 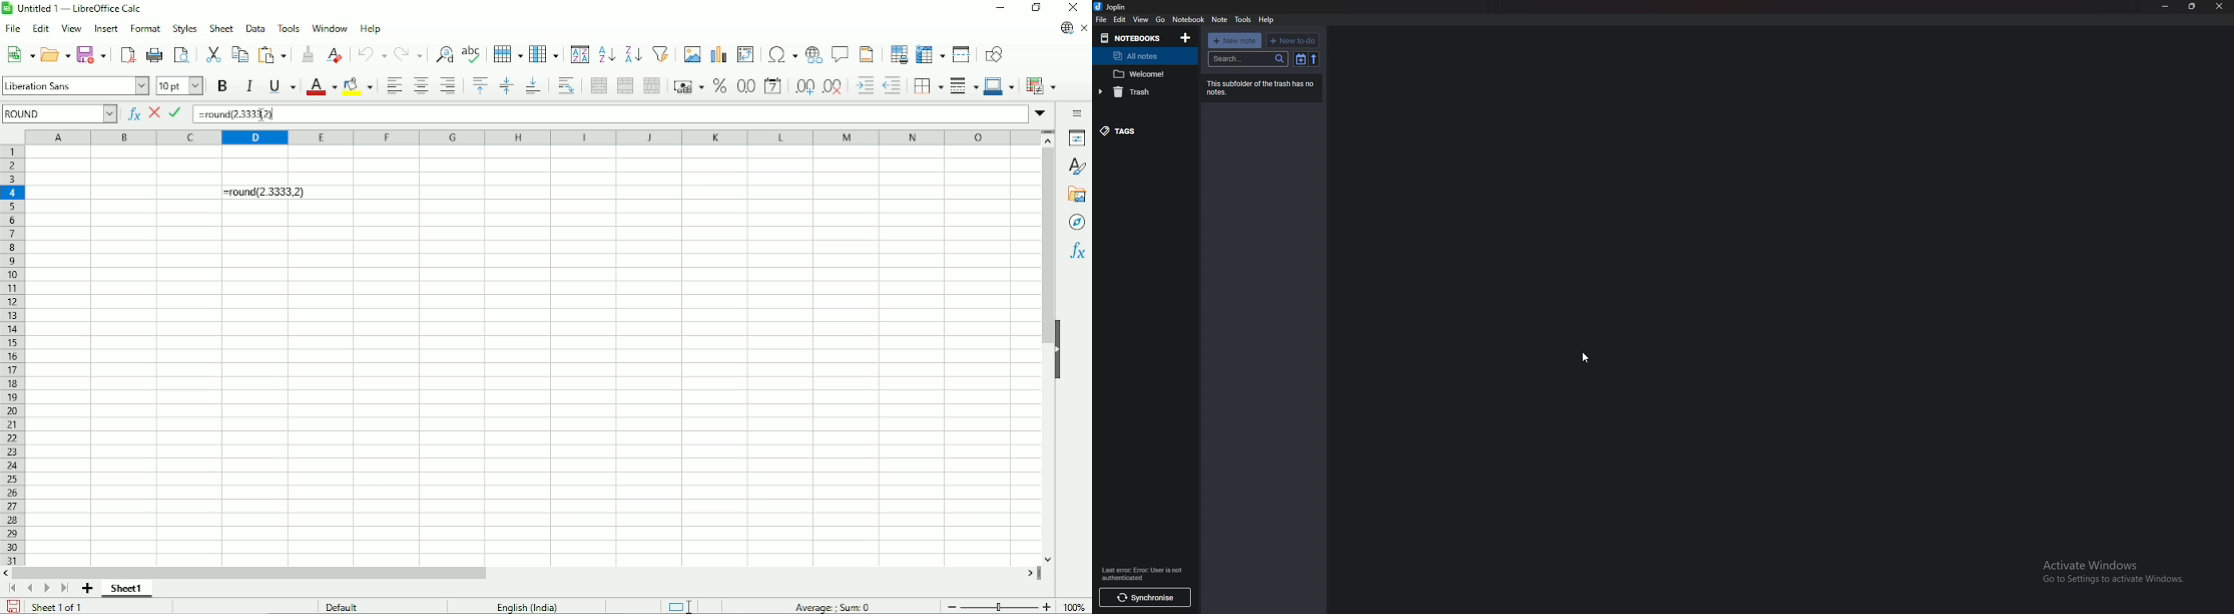 I want to click on resize, so click(x=2192, y=7).